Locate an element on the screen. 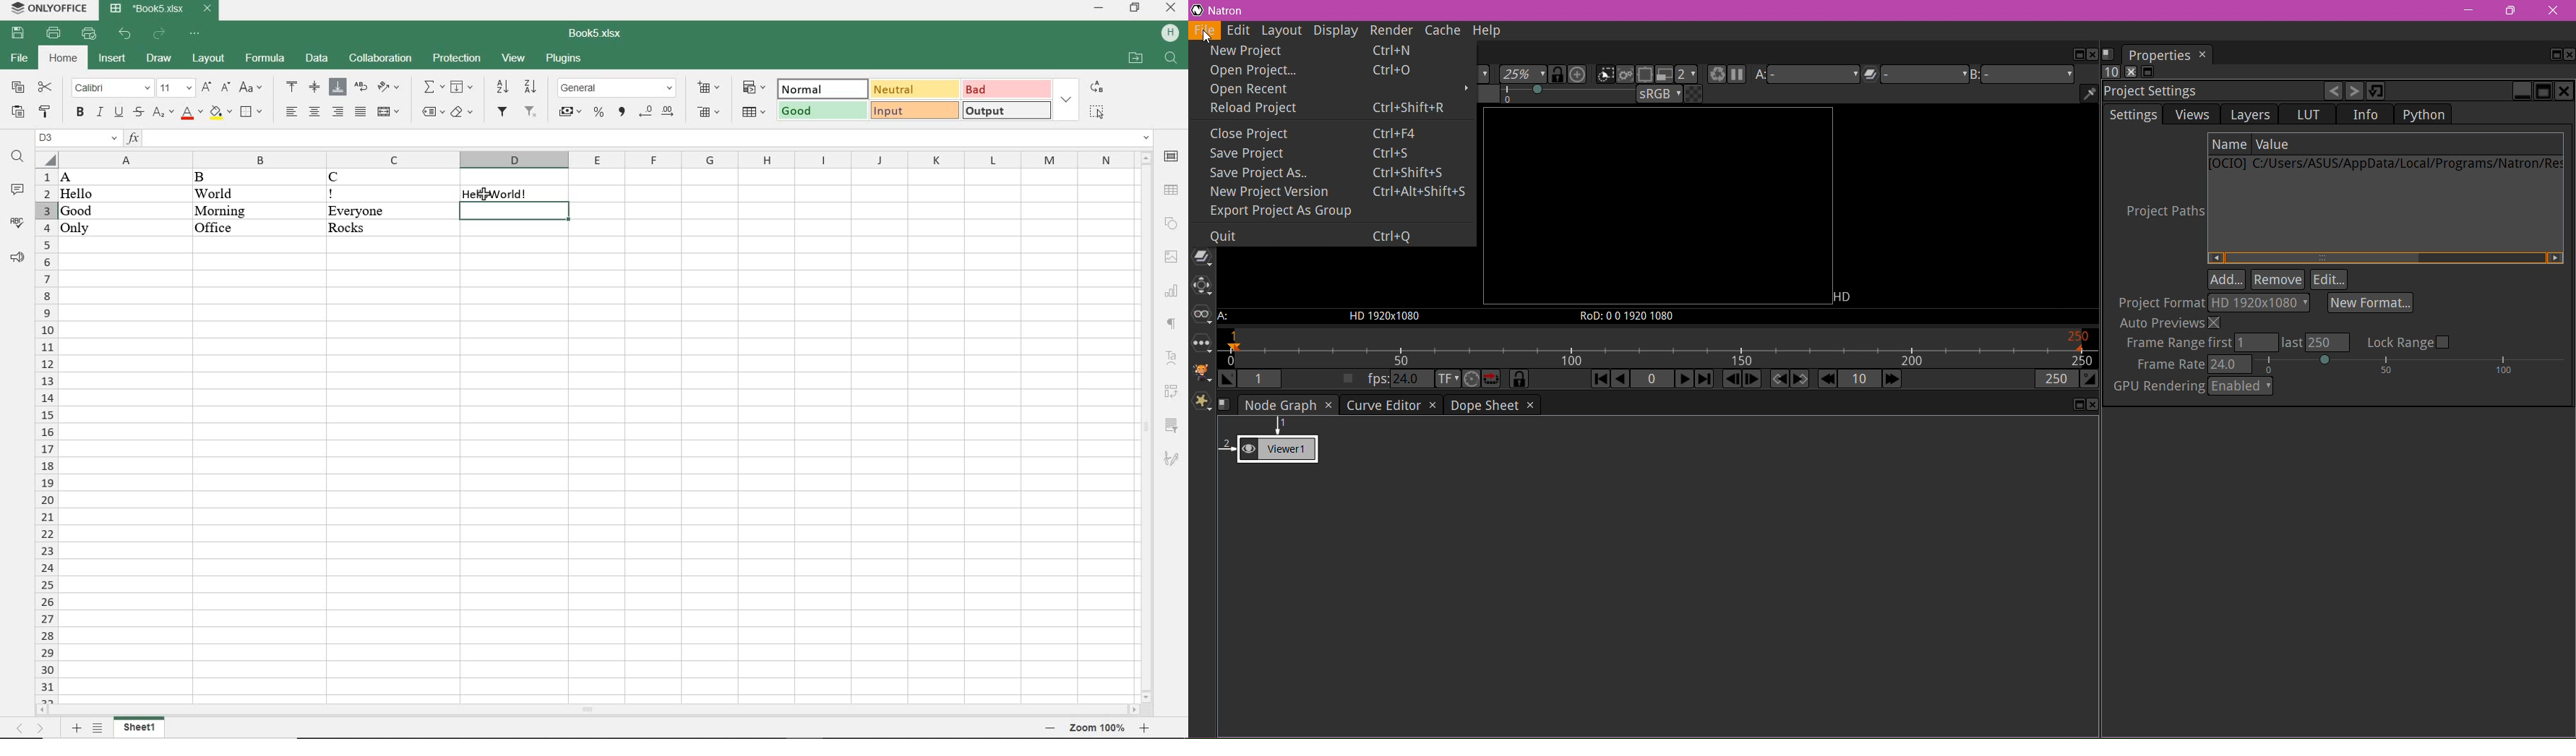  REDO is located at coordinates (159, 34).